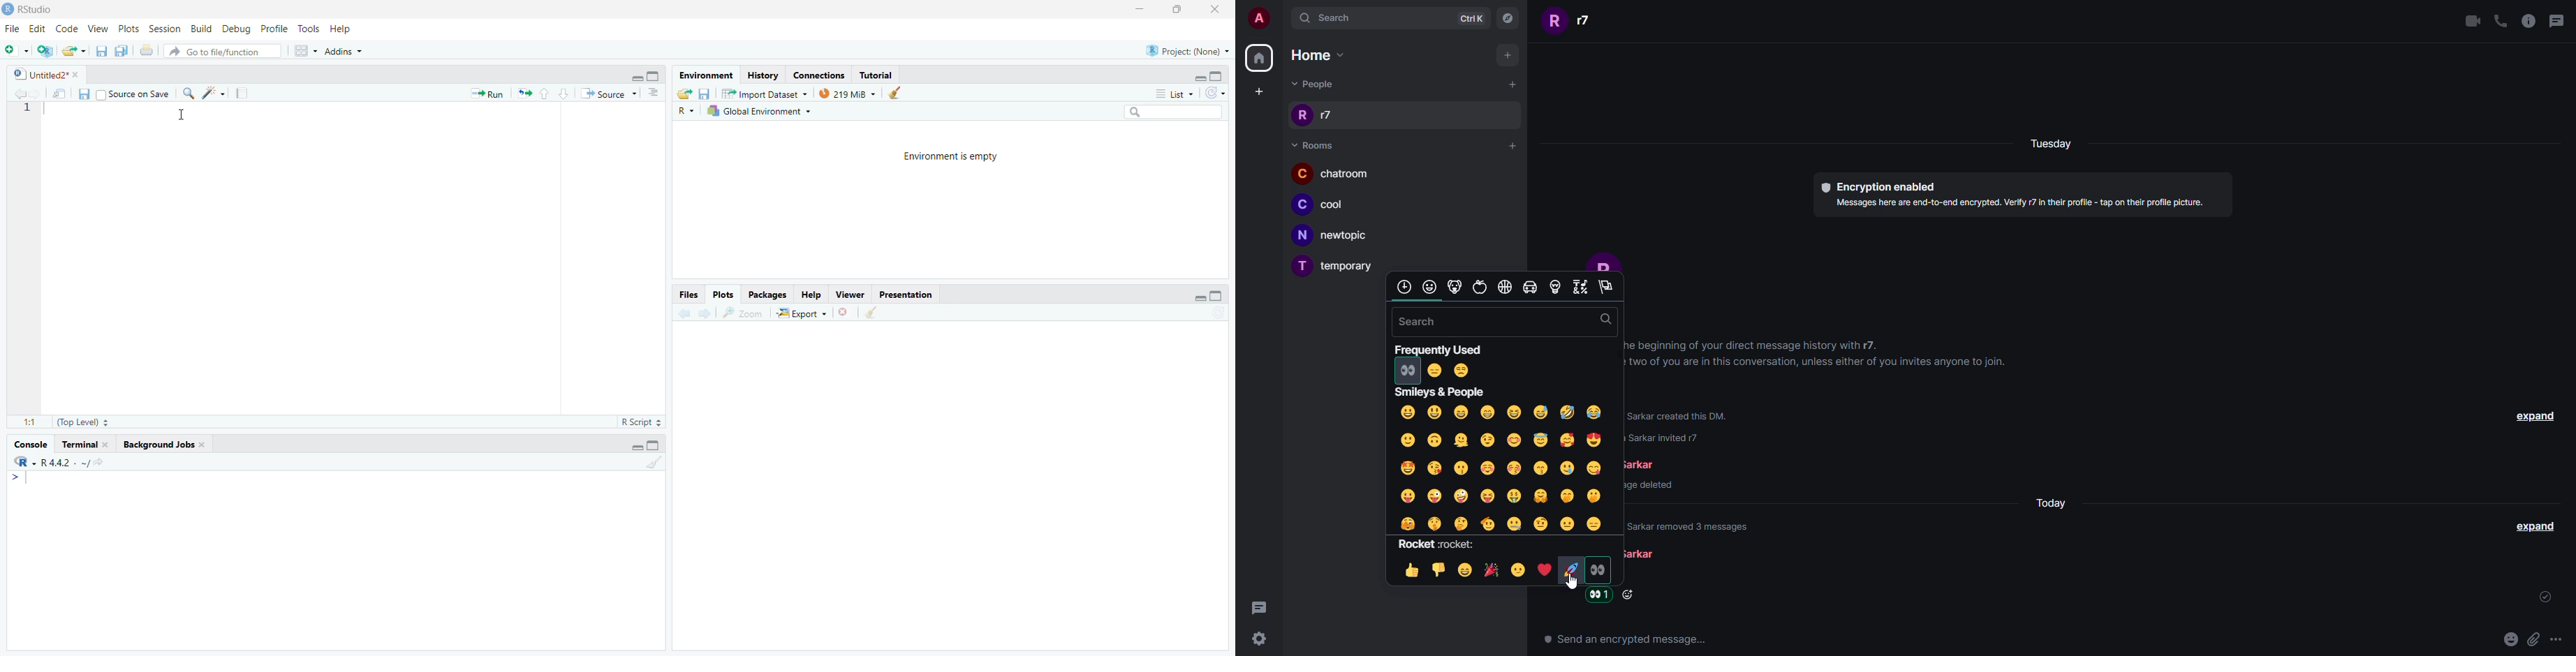 Image resolution: width=2576 pixels, height=672 pixels. Describe the element at coordinates (1337, 236) in the screenshot. I see `room` at that location.